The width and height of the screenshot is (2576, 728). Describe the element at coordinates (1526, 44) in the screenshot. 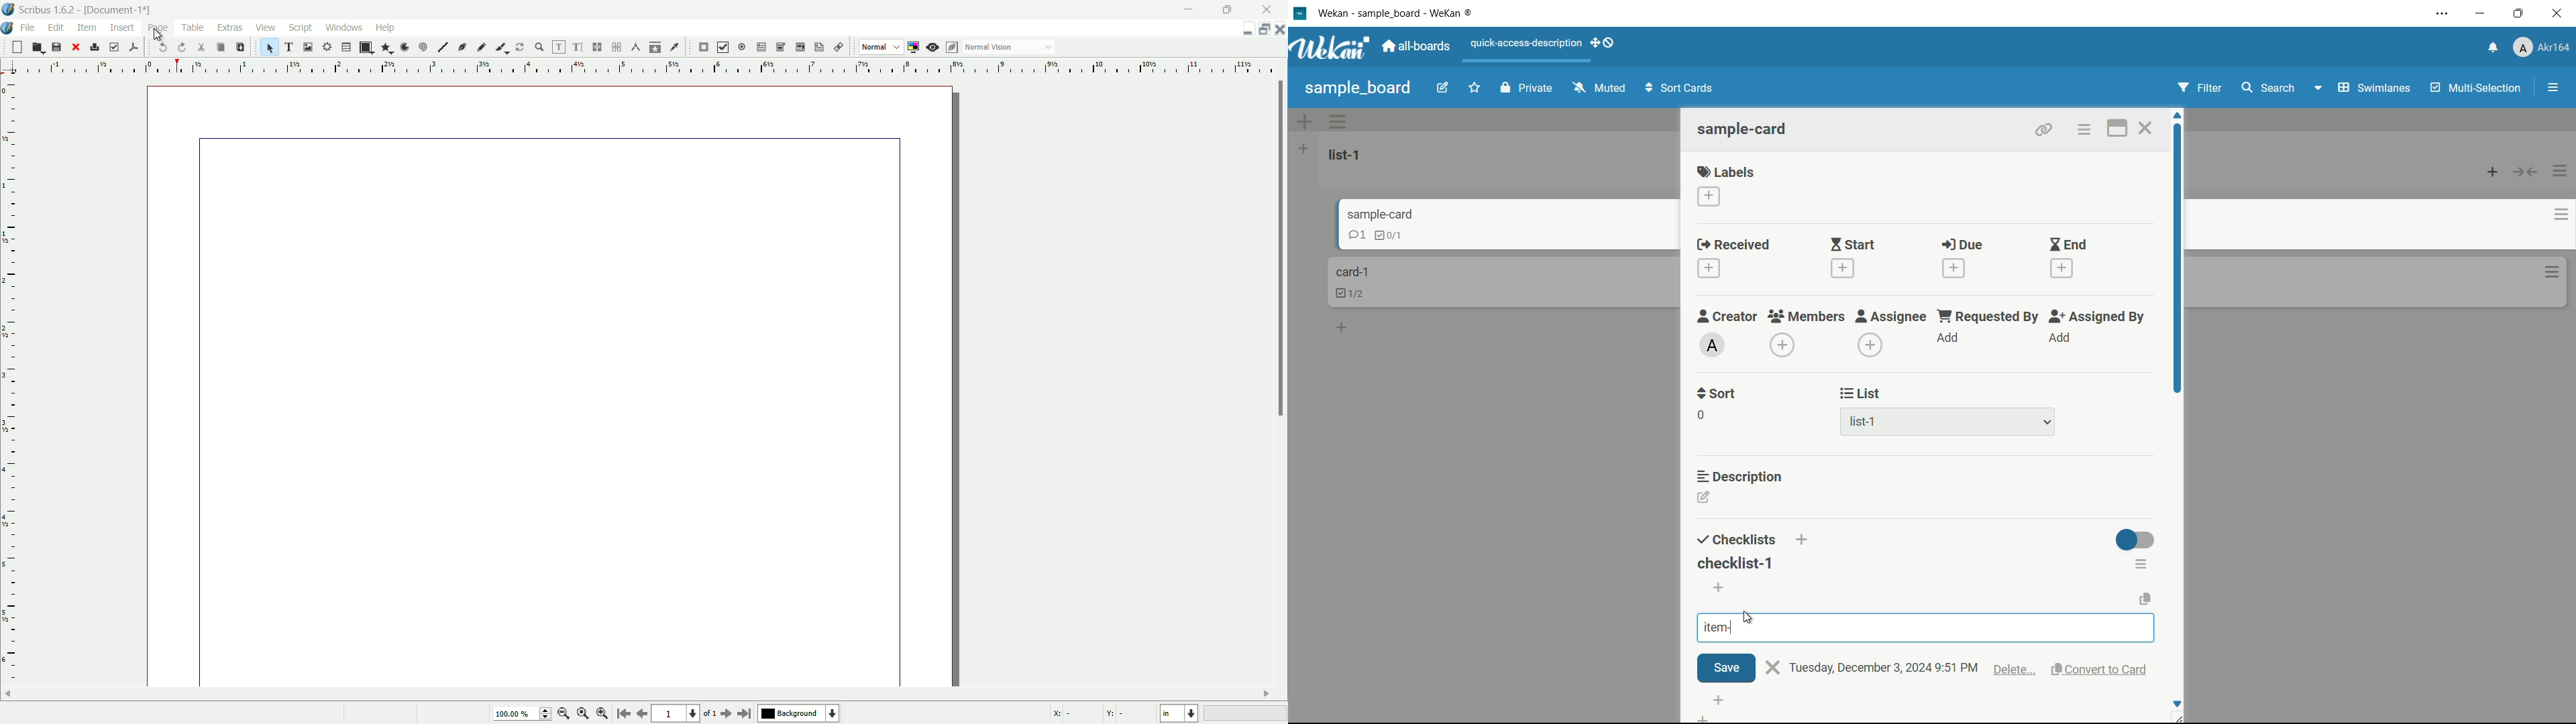

I see `quick-access-description` at that location.